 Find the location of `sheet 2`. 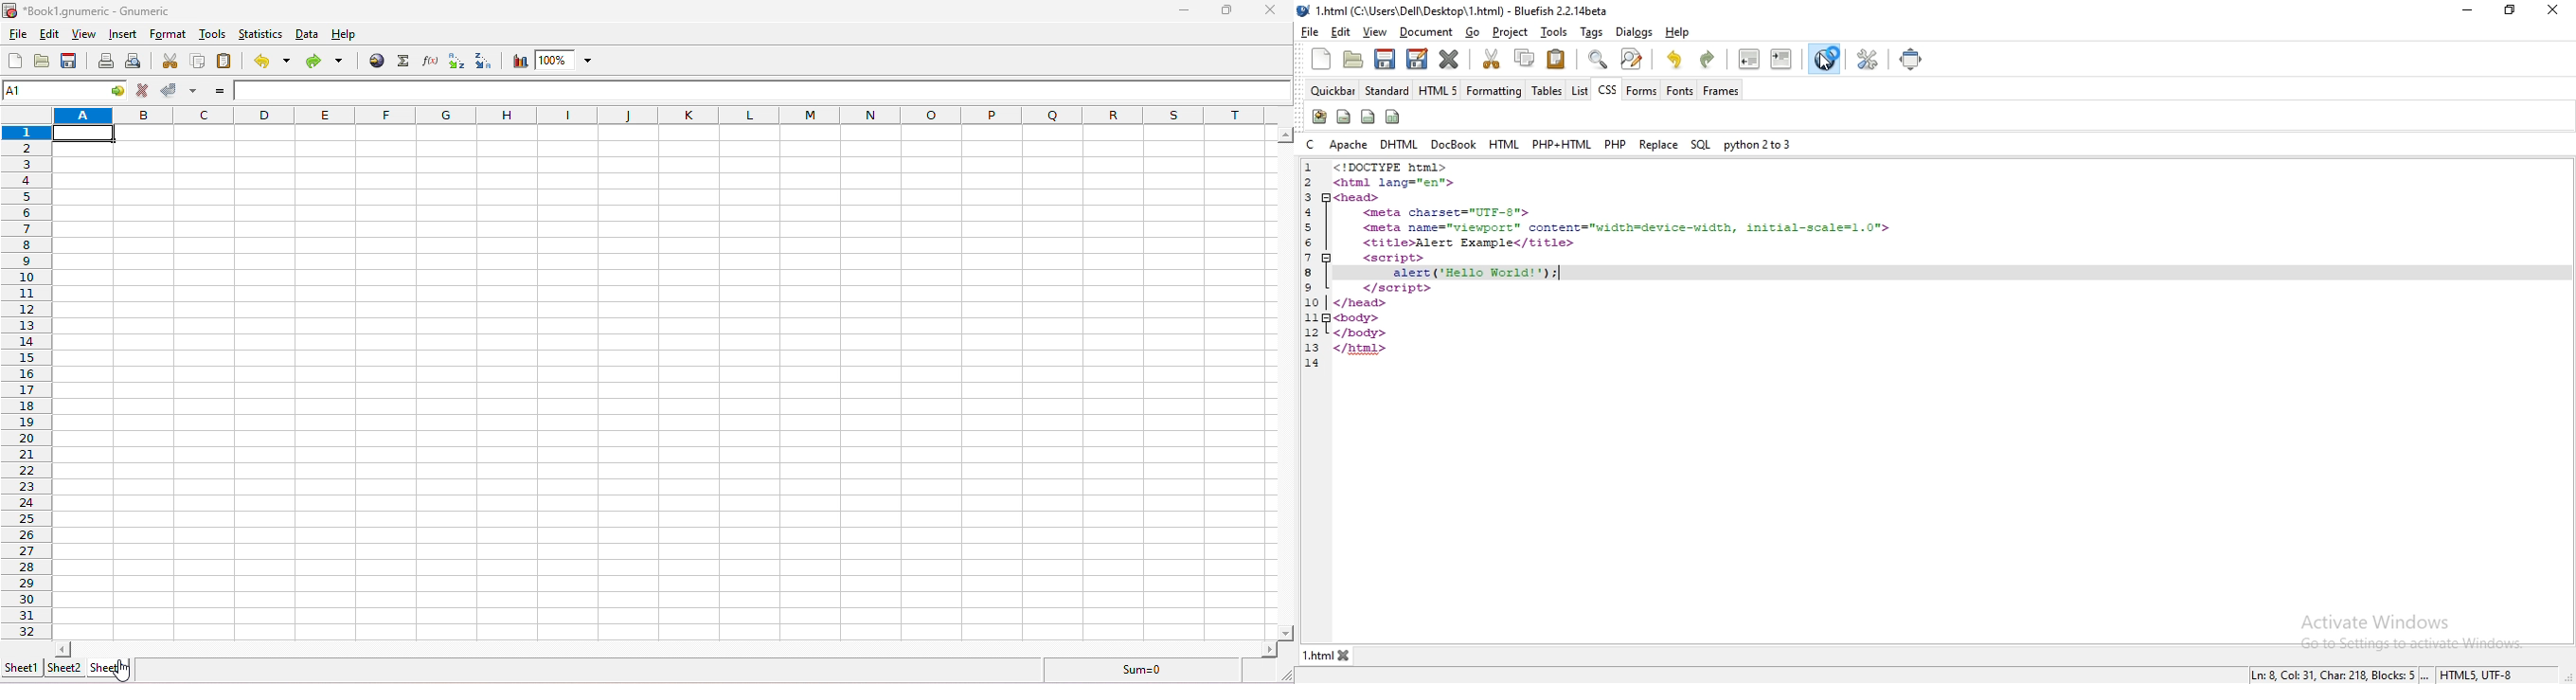

sheet 2 is located at coordinates (68, 669).